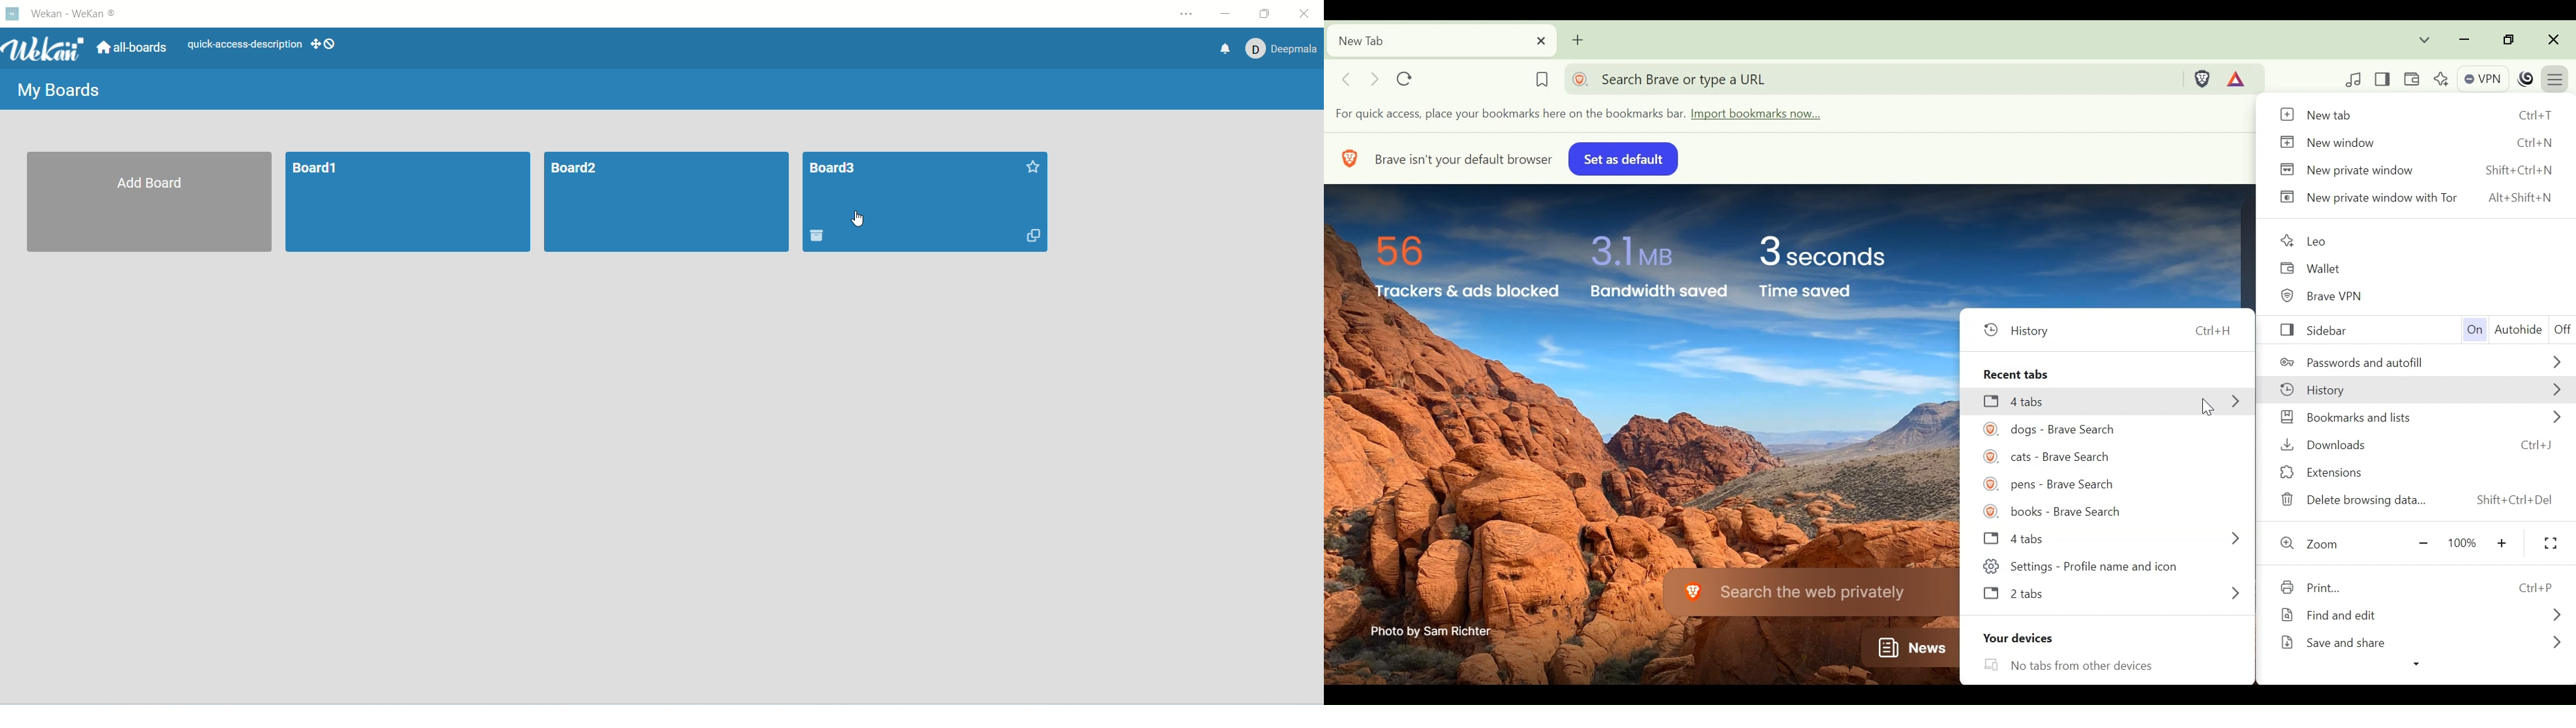 The width and height of the screenshot is (2576, 728). What do you see at coordinates (1218, 49) in the screenshot?
I see `notification` at bounding box center [1218, 49].